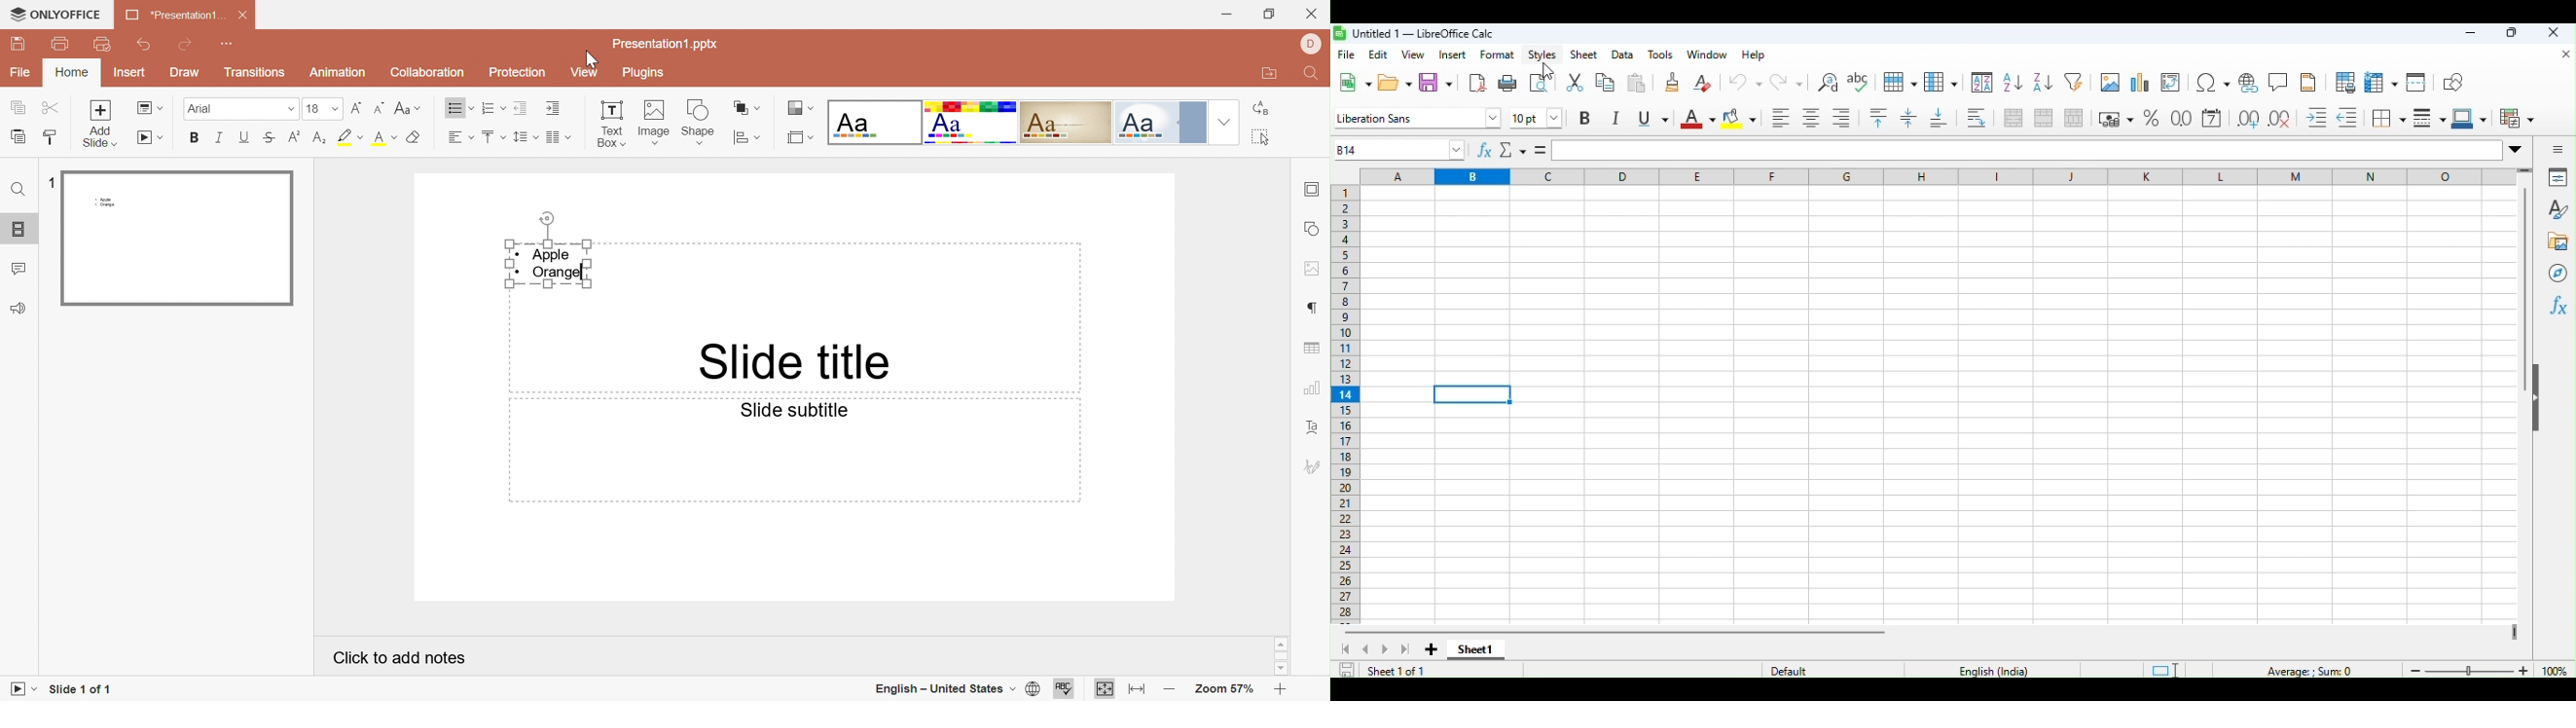  Describe the element at coordinates (1975, 118) in the screenshot. I see `wRap text ` at that location.